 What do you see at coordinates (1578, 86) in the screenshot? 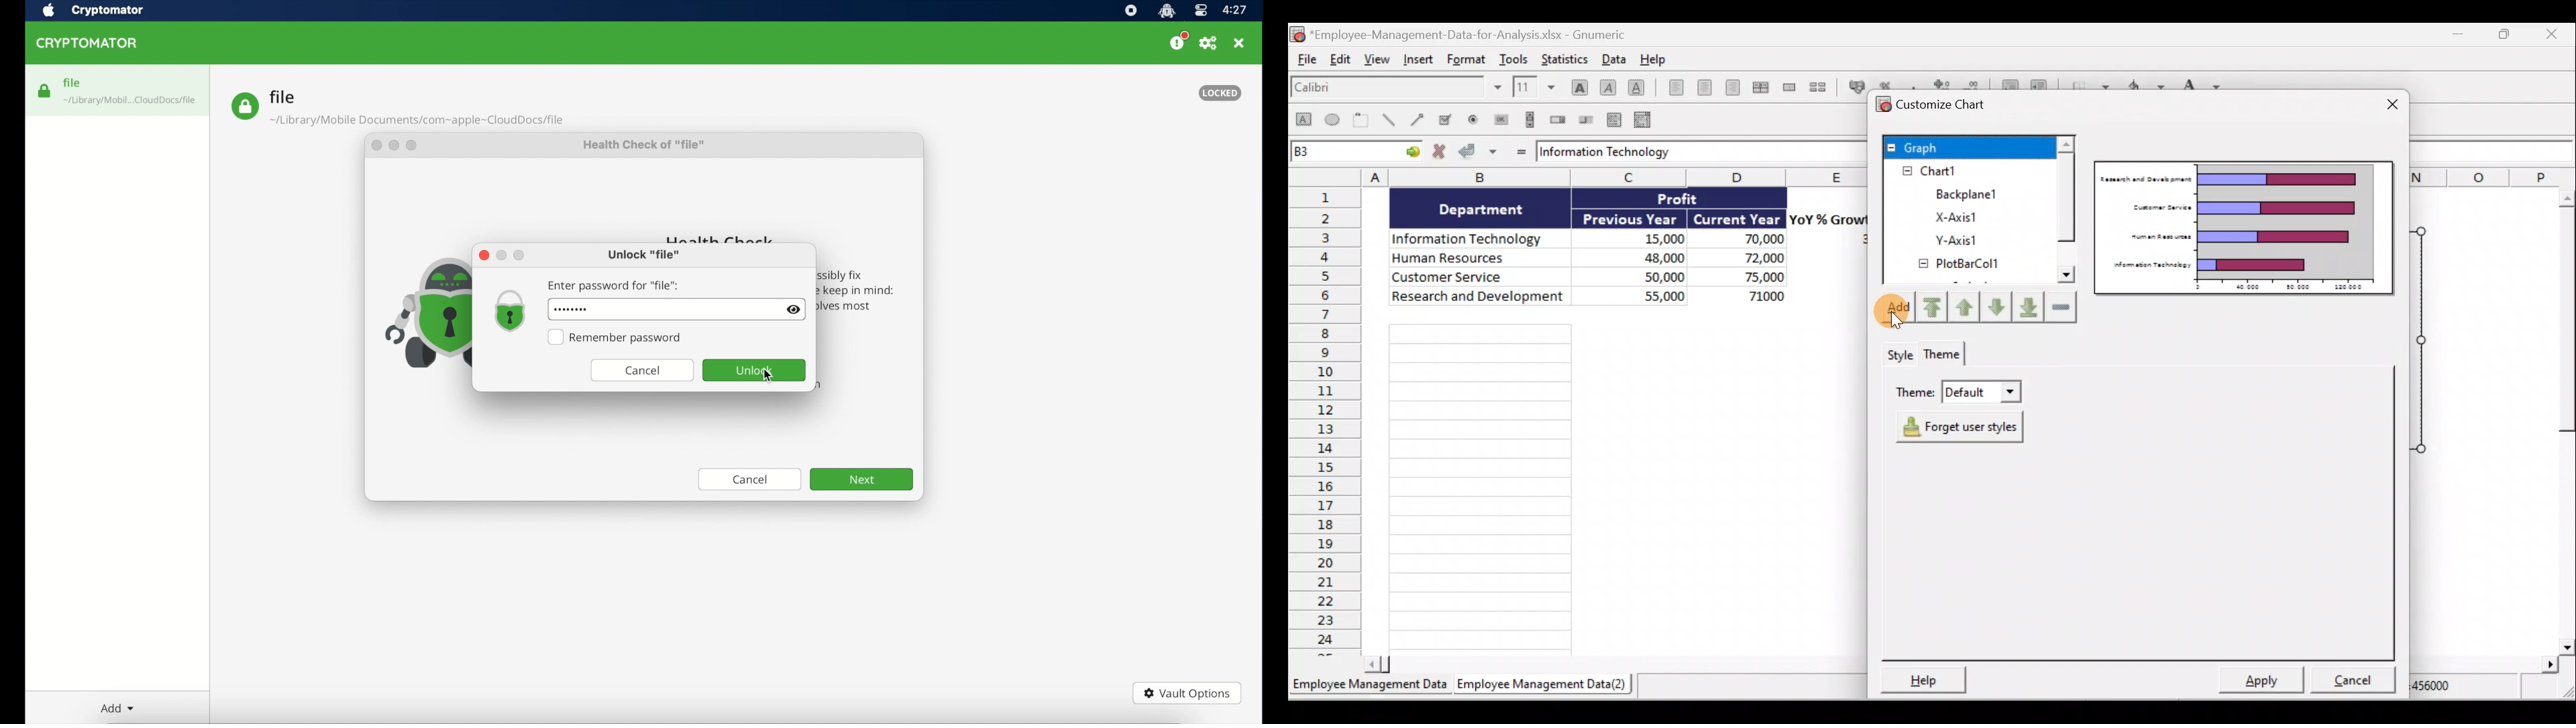
I see `Bold` at bounding box center [1578, 86].